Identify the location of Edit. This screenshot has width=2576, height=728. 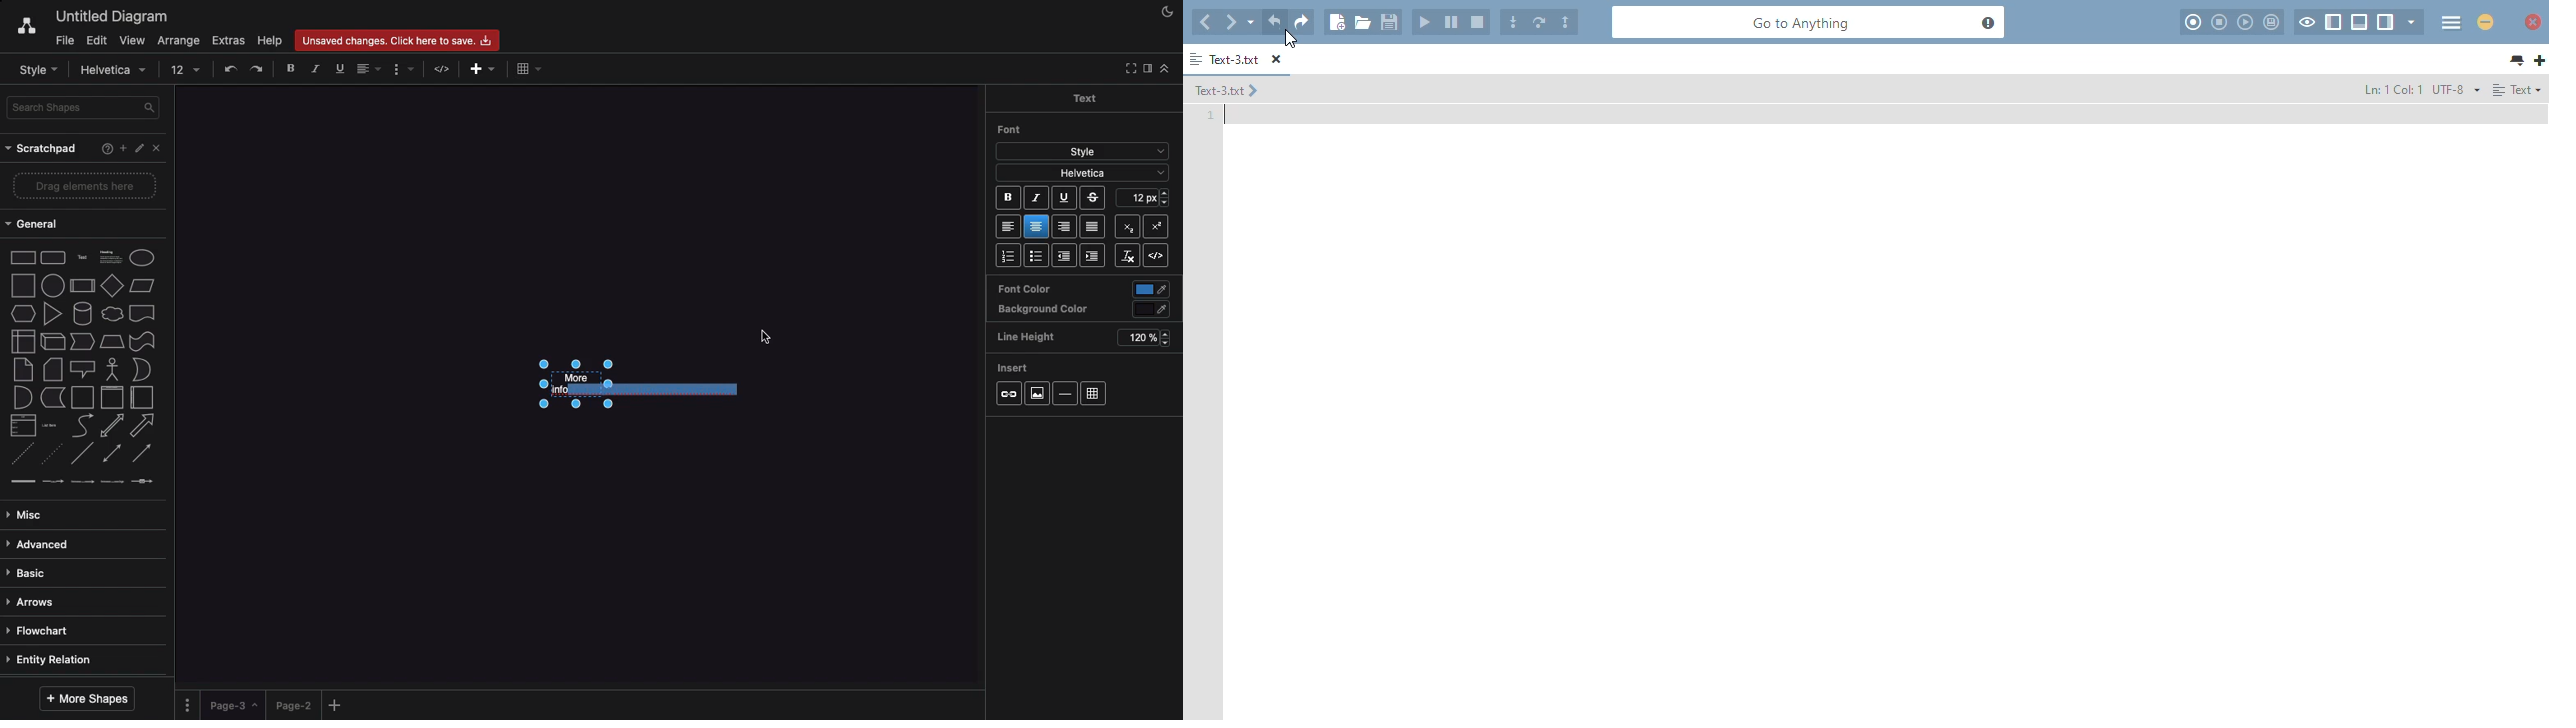
(141, 149).